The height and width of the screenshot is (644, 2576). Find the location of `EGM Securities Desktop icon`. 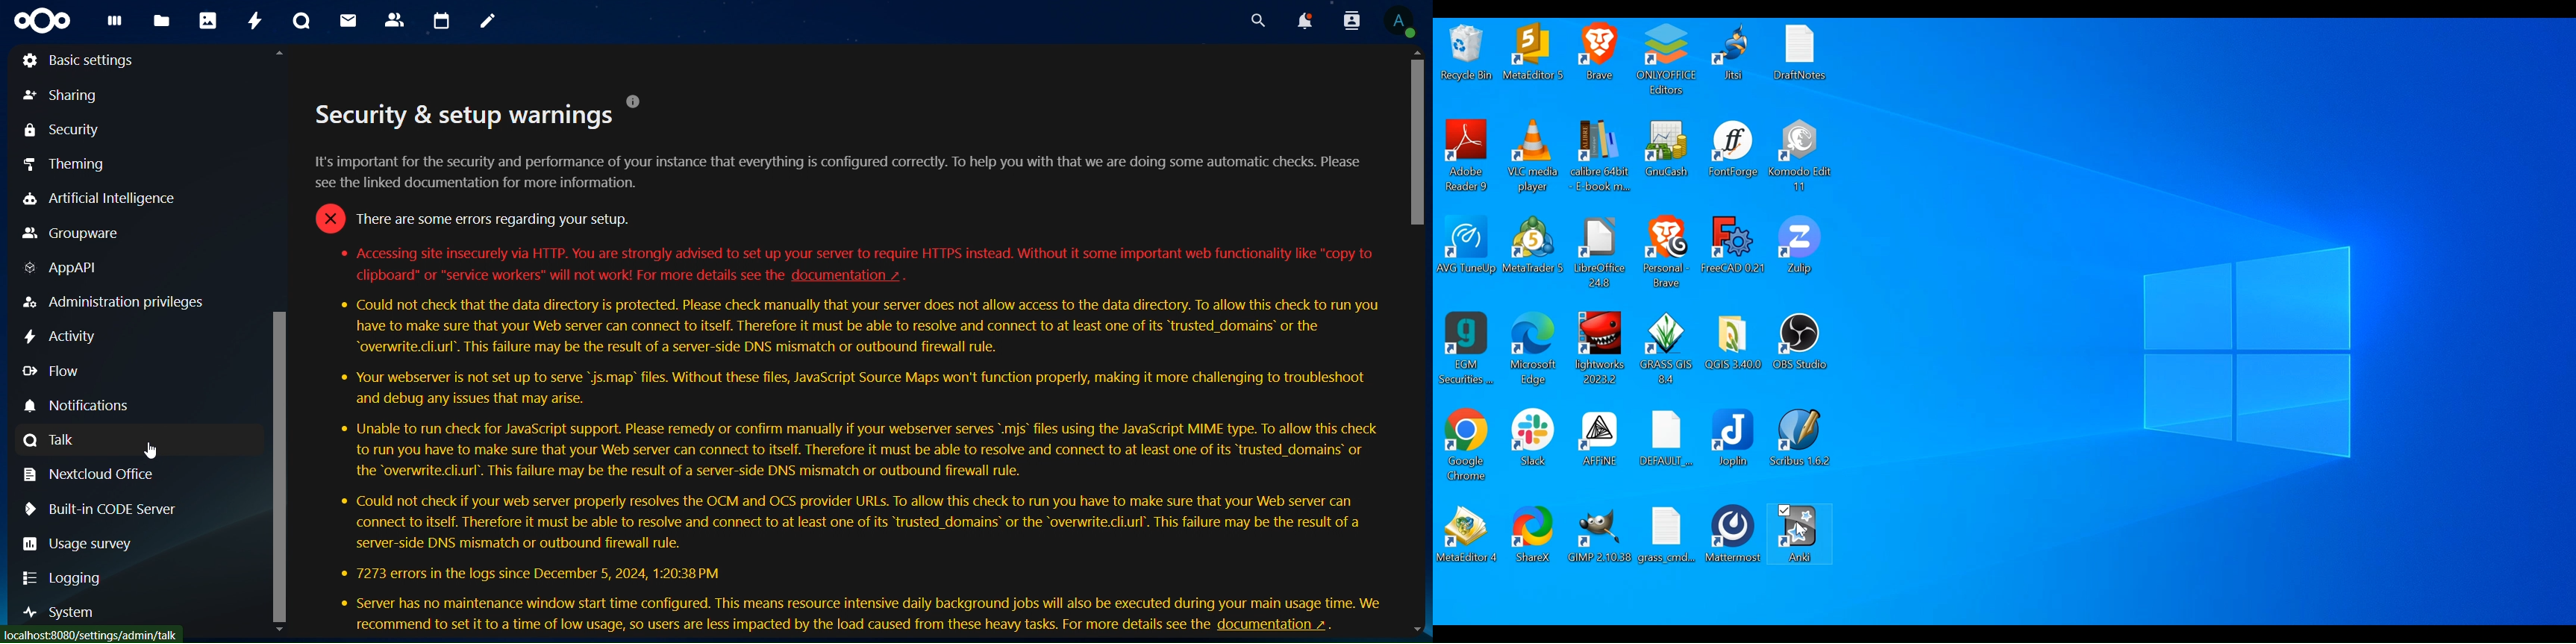

EGM Securities Desktop icon is located at coordinates (1467, 347).